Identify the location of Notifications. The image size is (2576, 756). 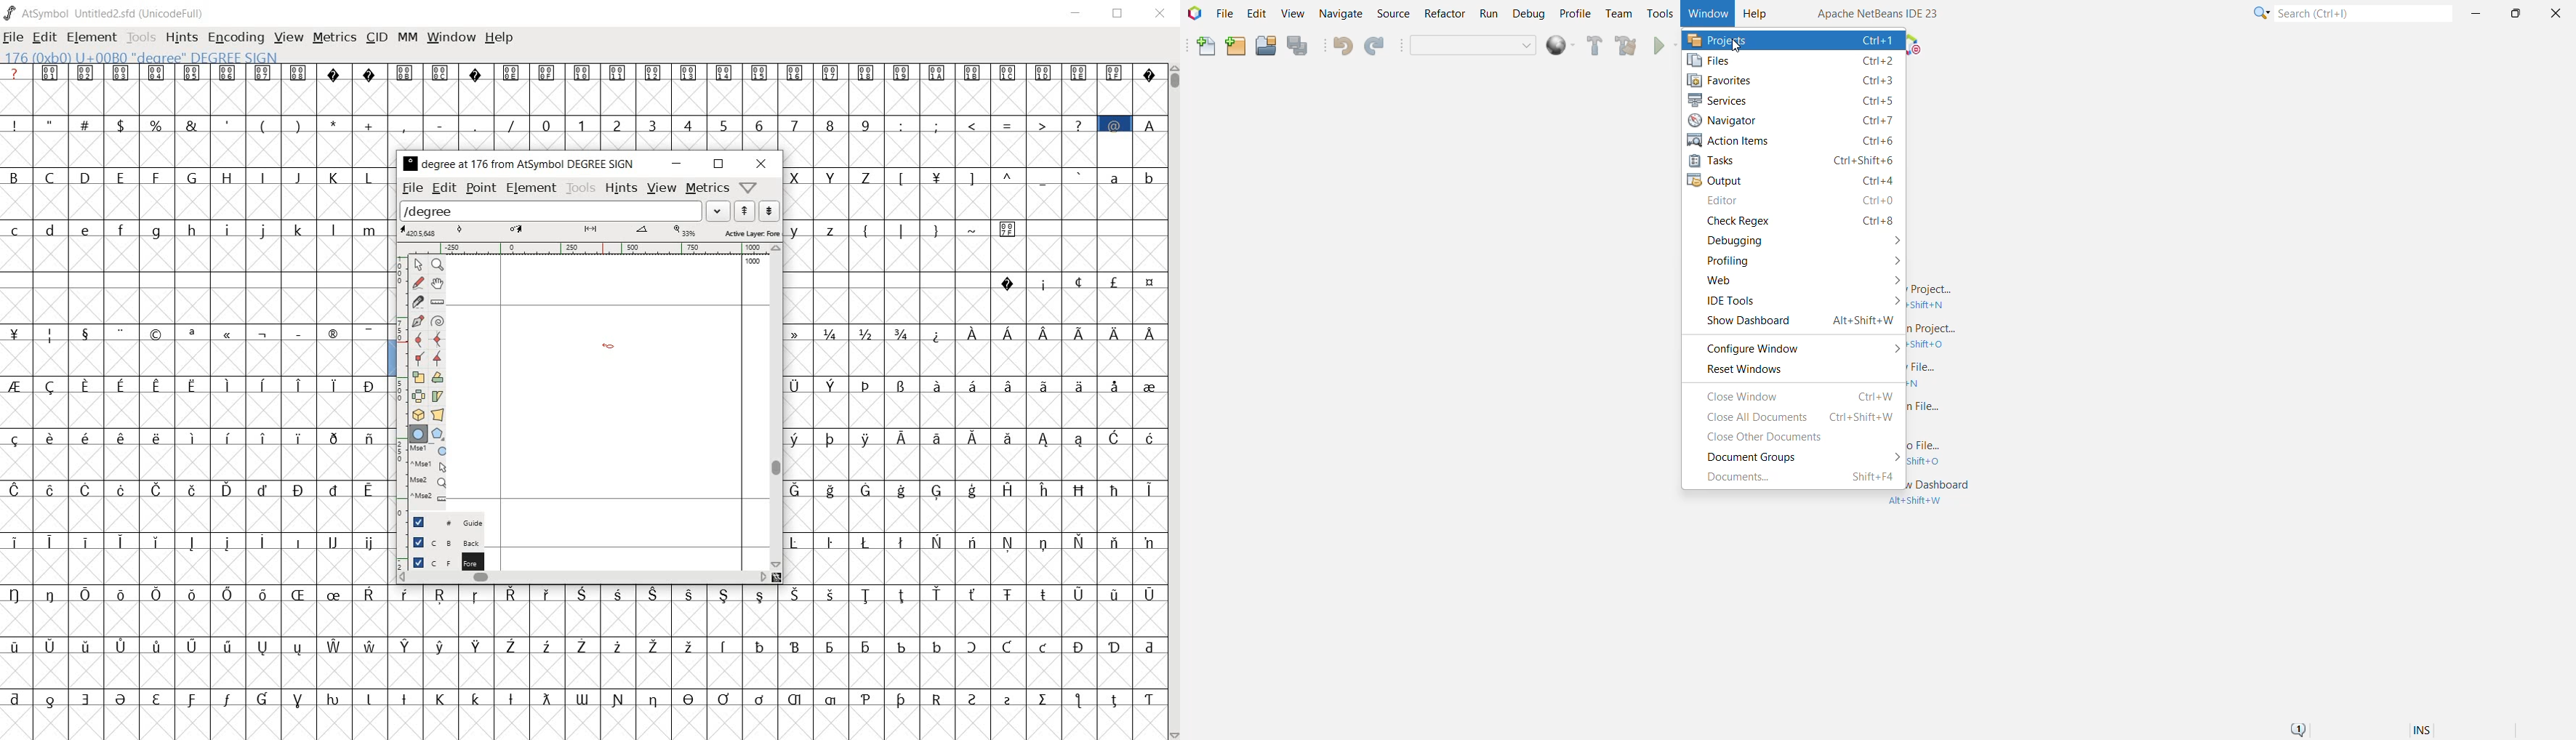
(2301, 727).